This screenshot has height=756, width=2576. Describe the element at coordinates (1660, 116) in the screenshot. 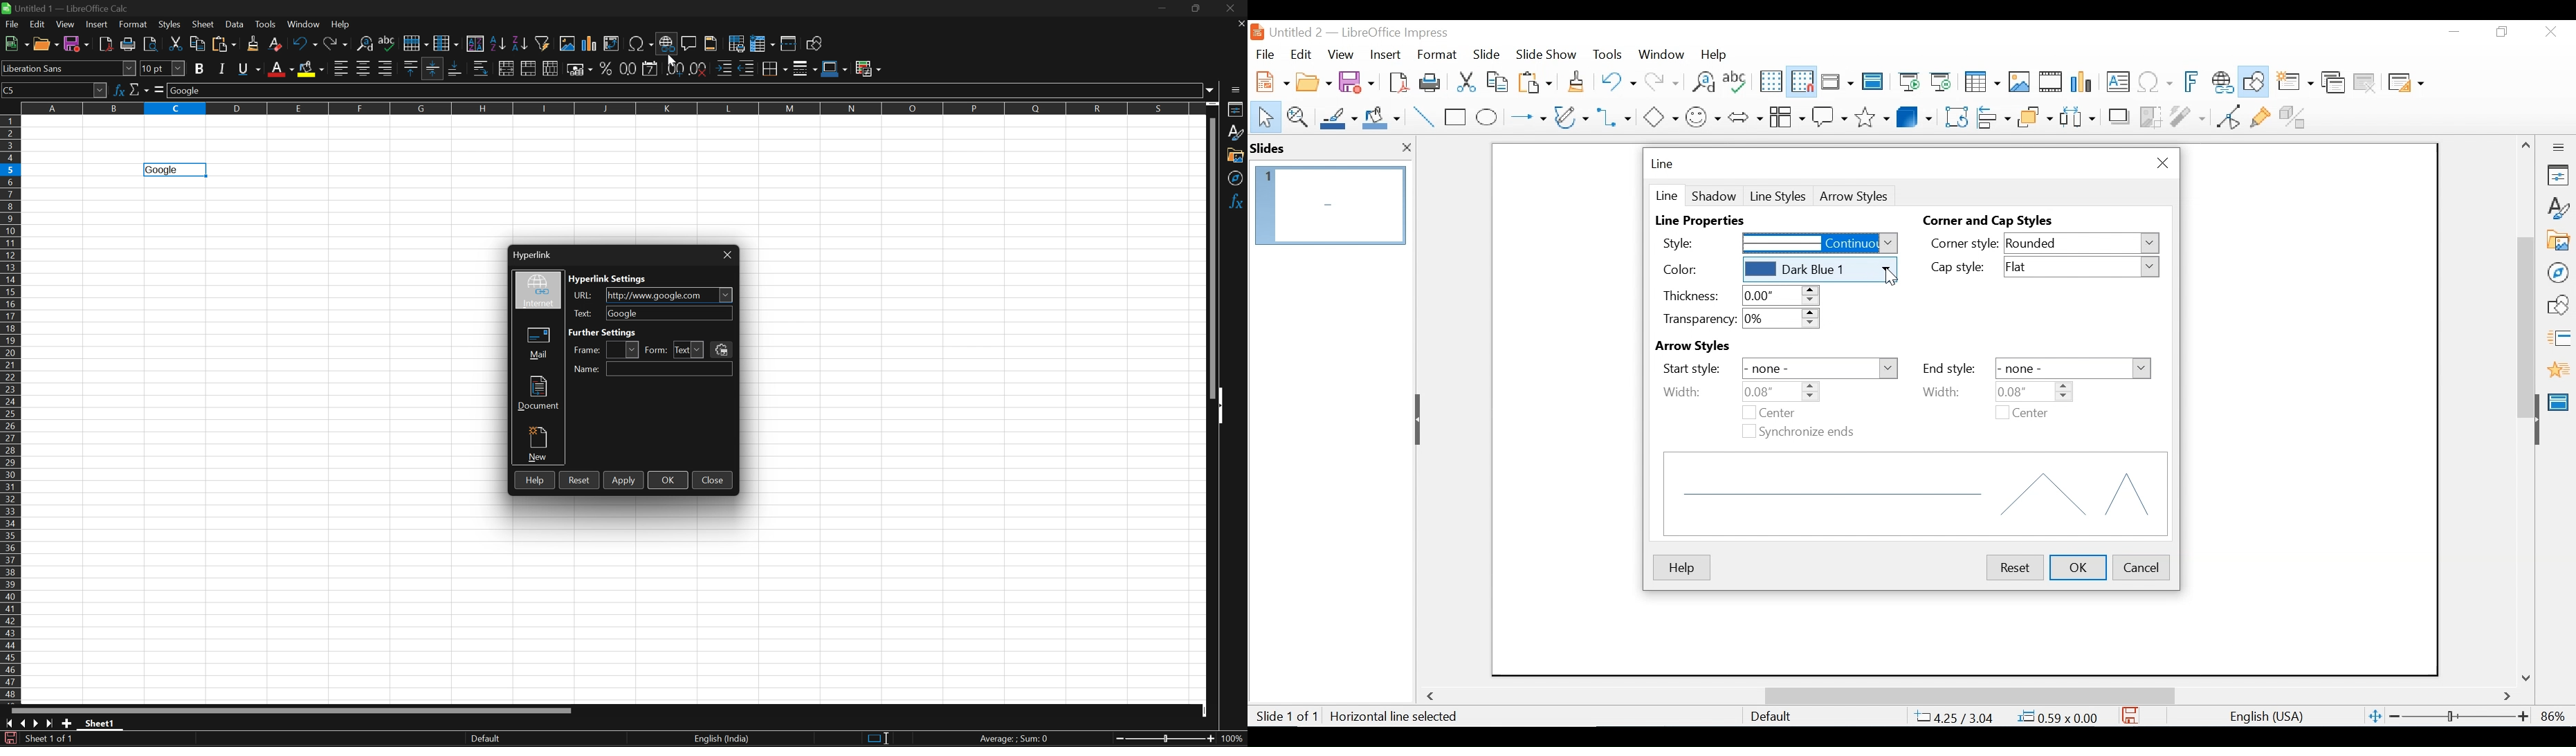

I see `Basic Shapes` at that location.